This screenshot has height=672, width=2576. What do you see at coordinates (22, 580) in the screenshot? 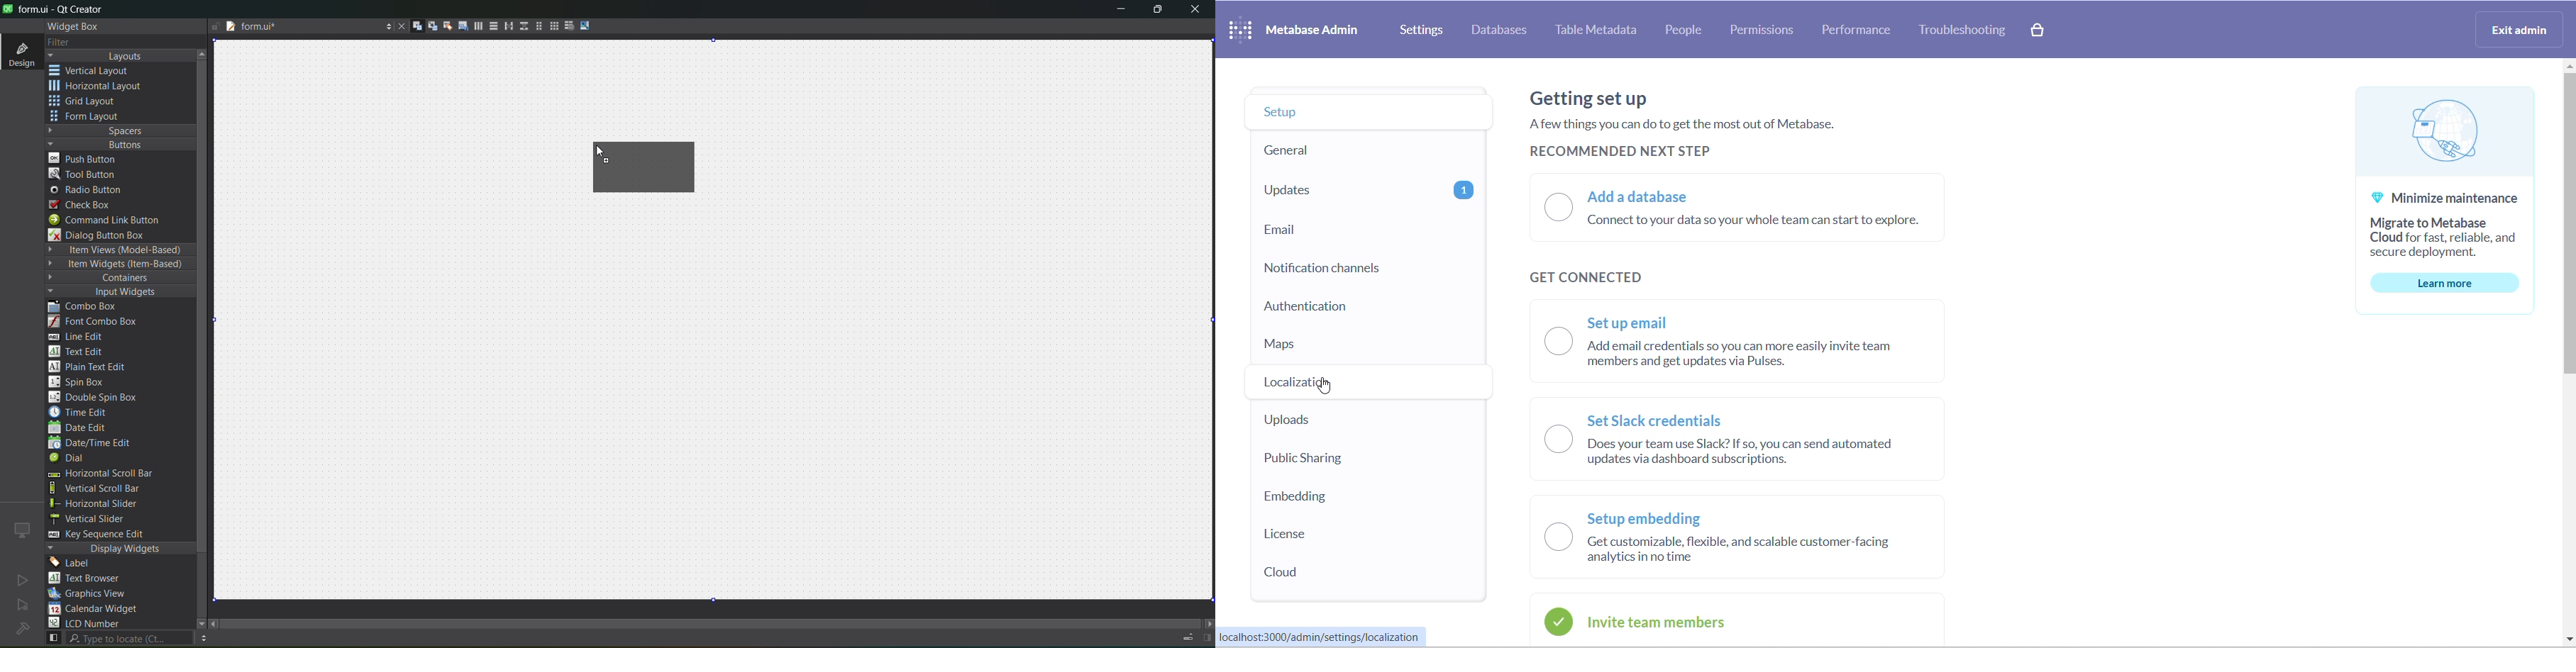
I see `no active project` at bounding box center [22, 580].